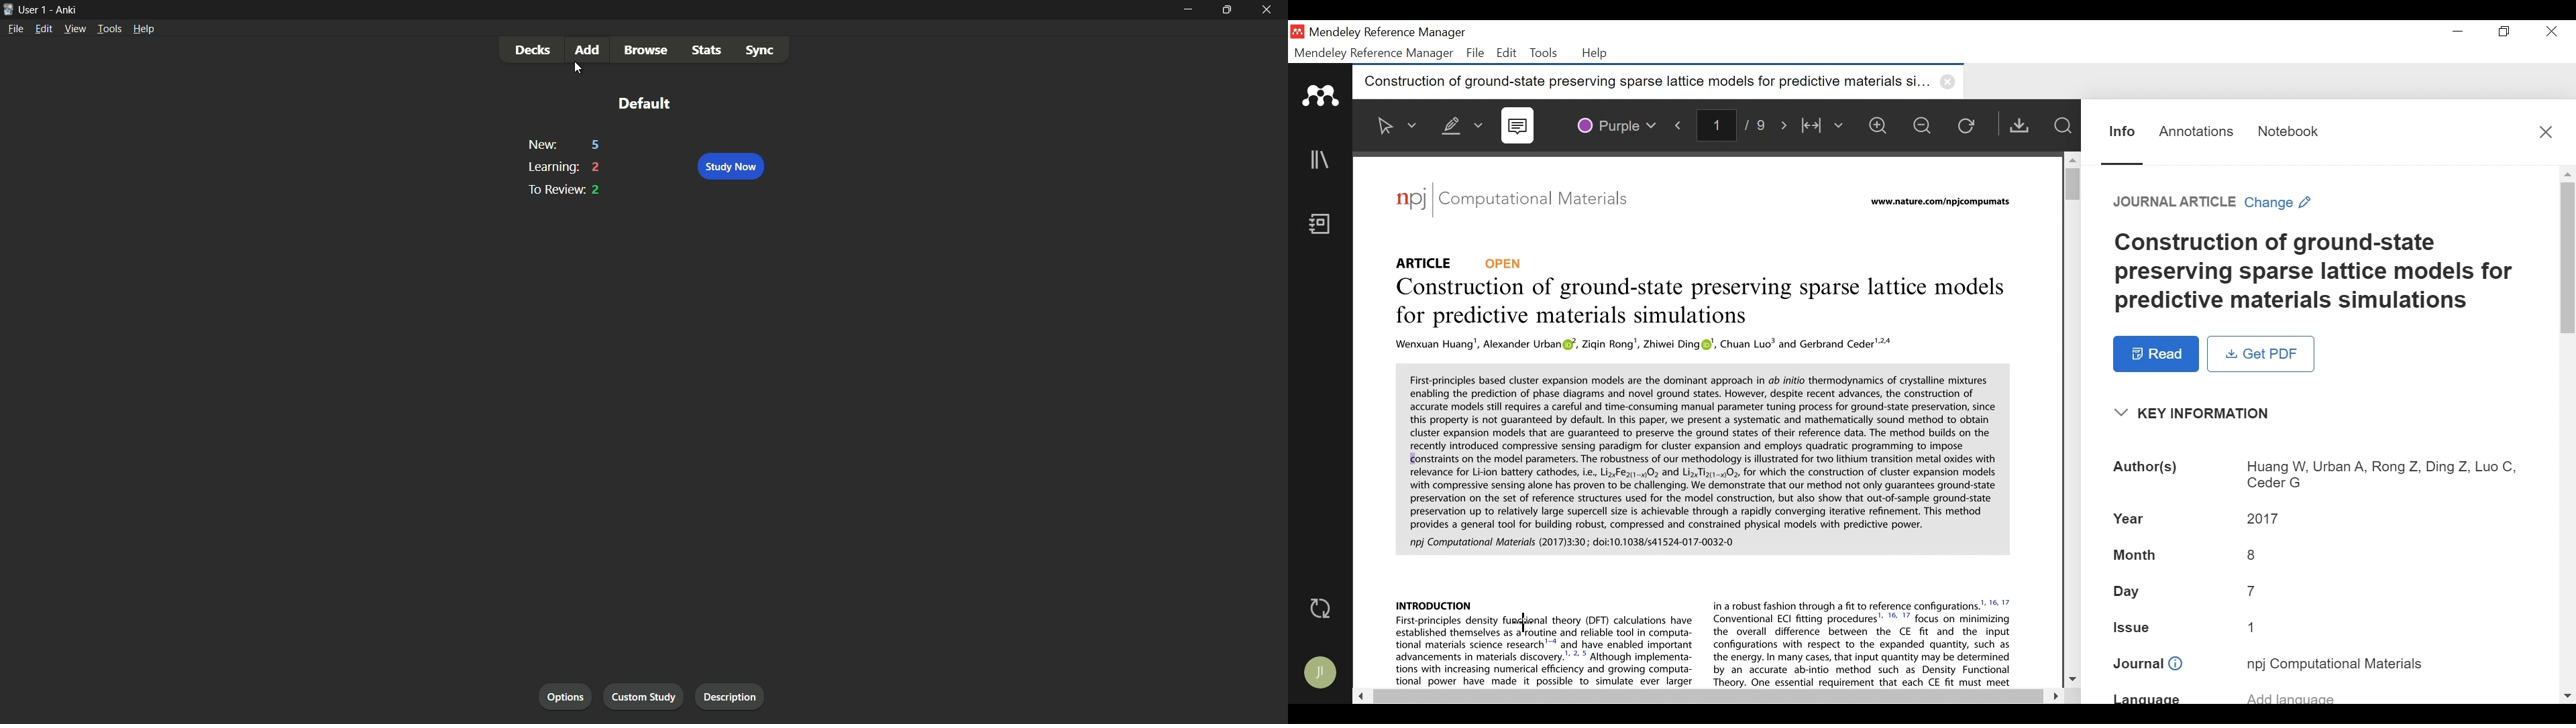 Image resolution: width=2576 pixels, height=728 pixels. What do you see at coordinates (1507, 262) in the screenshot?
I see `OPEN` at bounding box center [1507, 262].